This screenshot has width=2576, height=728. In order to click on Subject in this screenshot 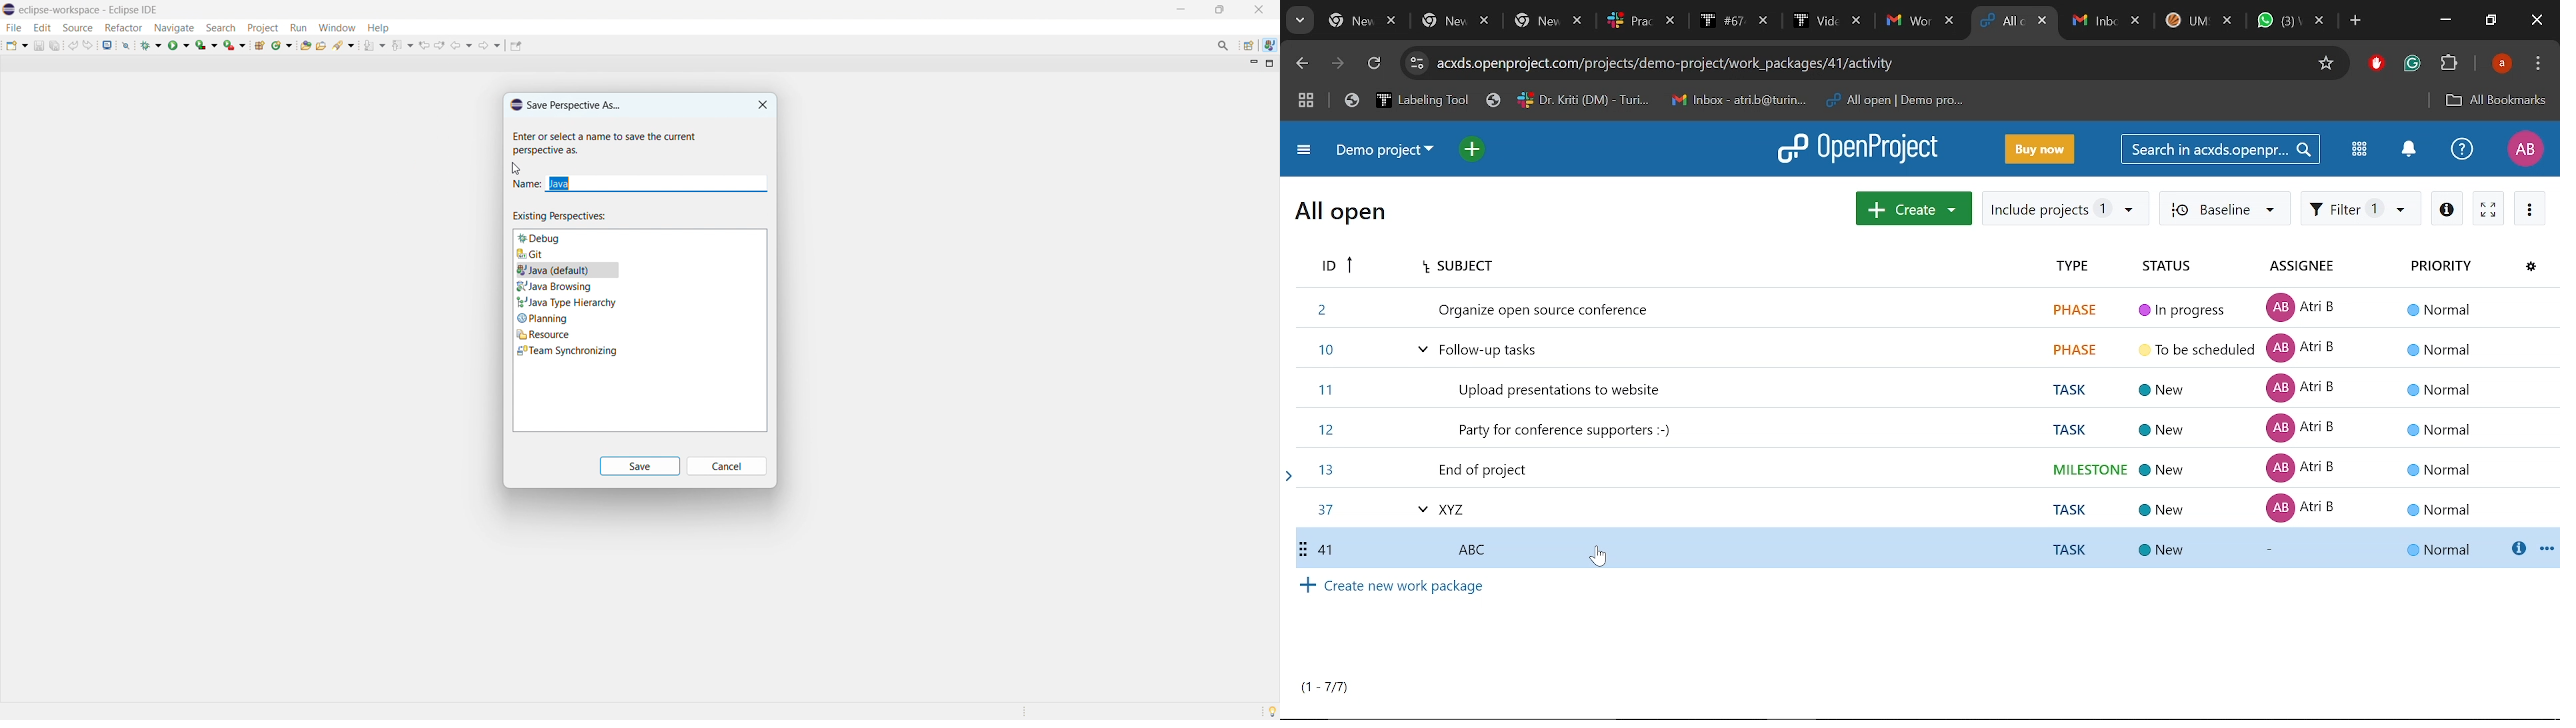, I will do `click(1721, 266)`.